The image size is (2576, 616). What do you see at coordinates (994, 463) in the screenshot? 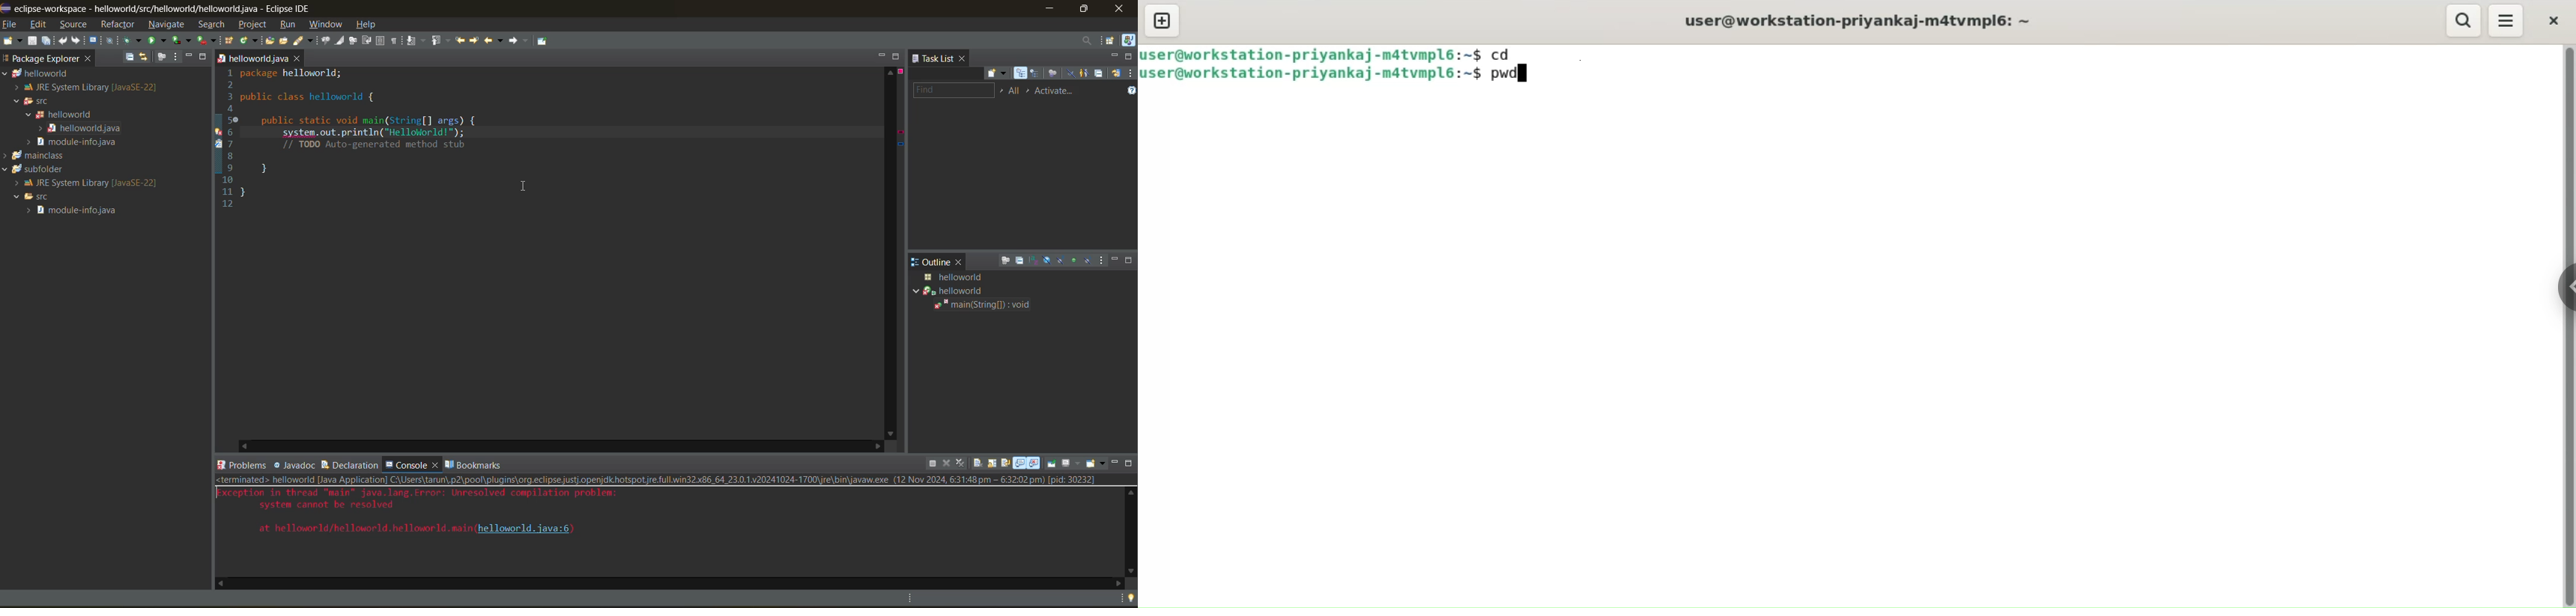
I see `scroll lock` at bounding box center [994, 463].